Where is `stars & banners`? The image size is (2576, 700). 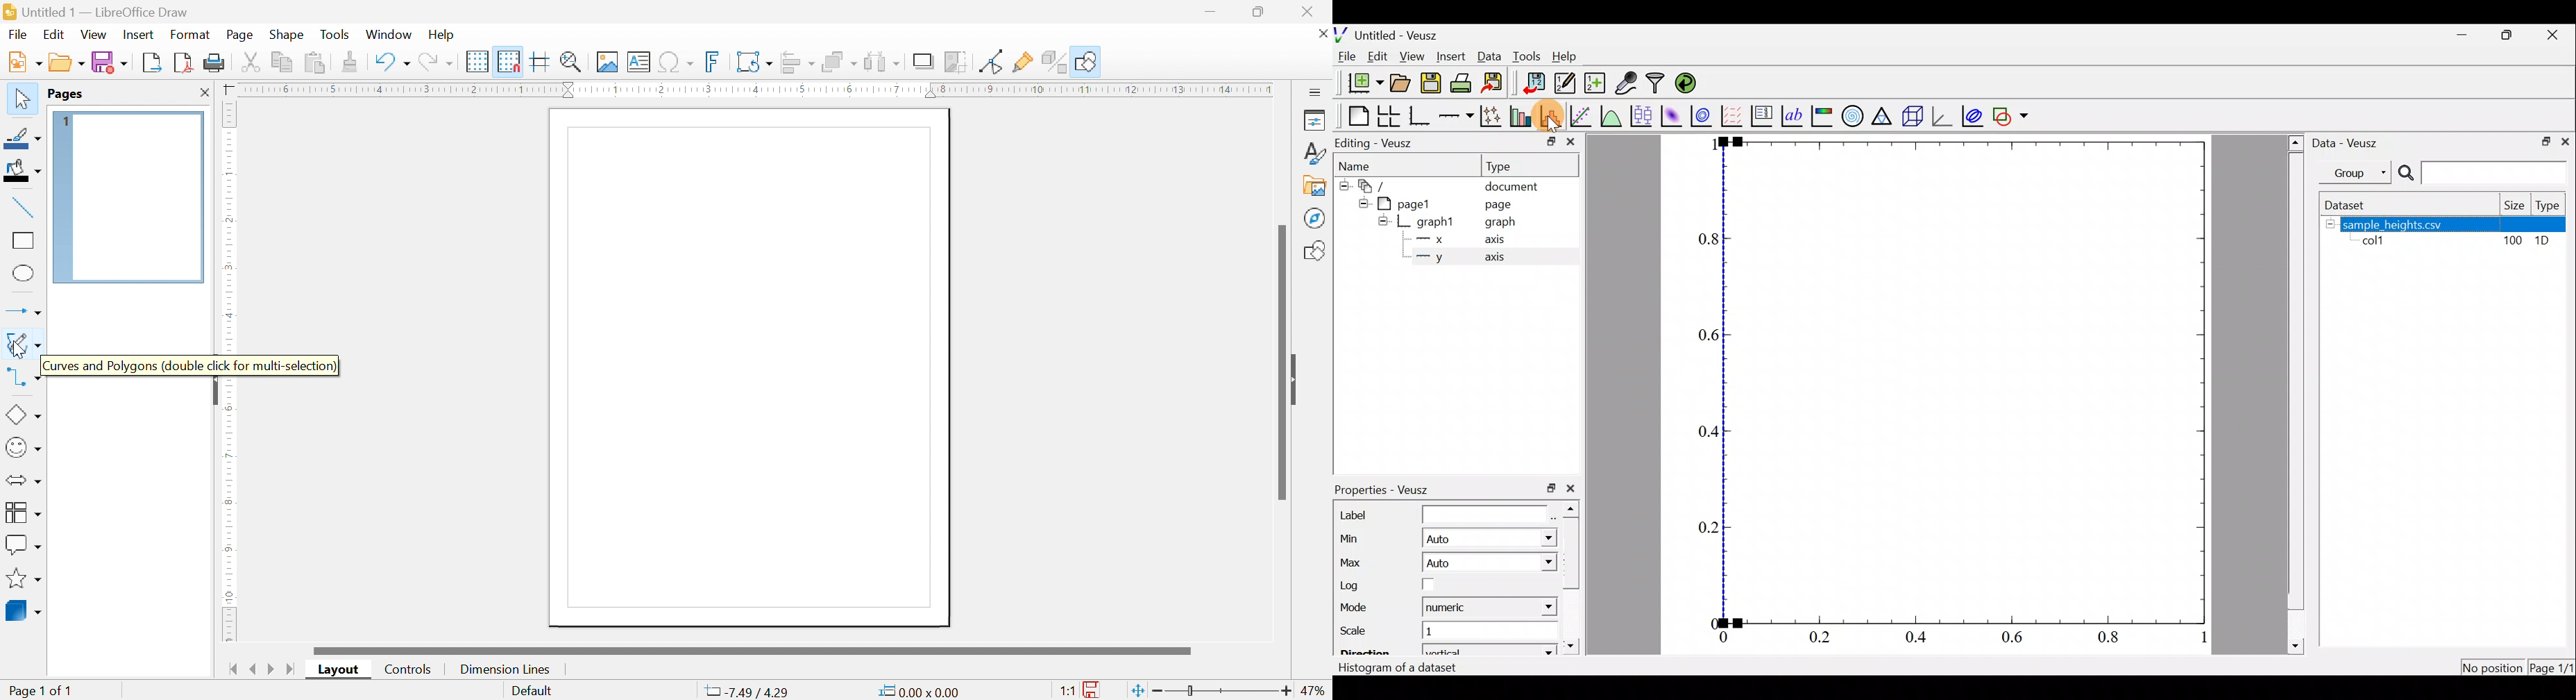 stars & banners is located at coordinates (22, 578).